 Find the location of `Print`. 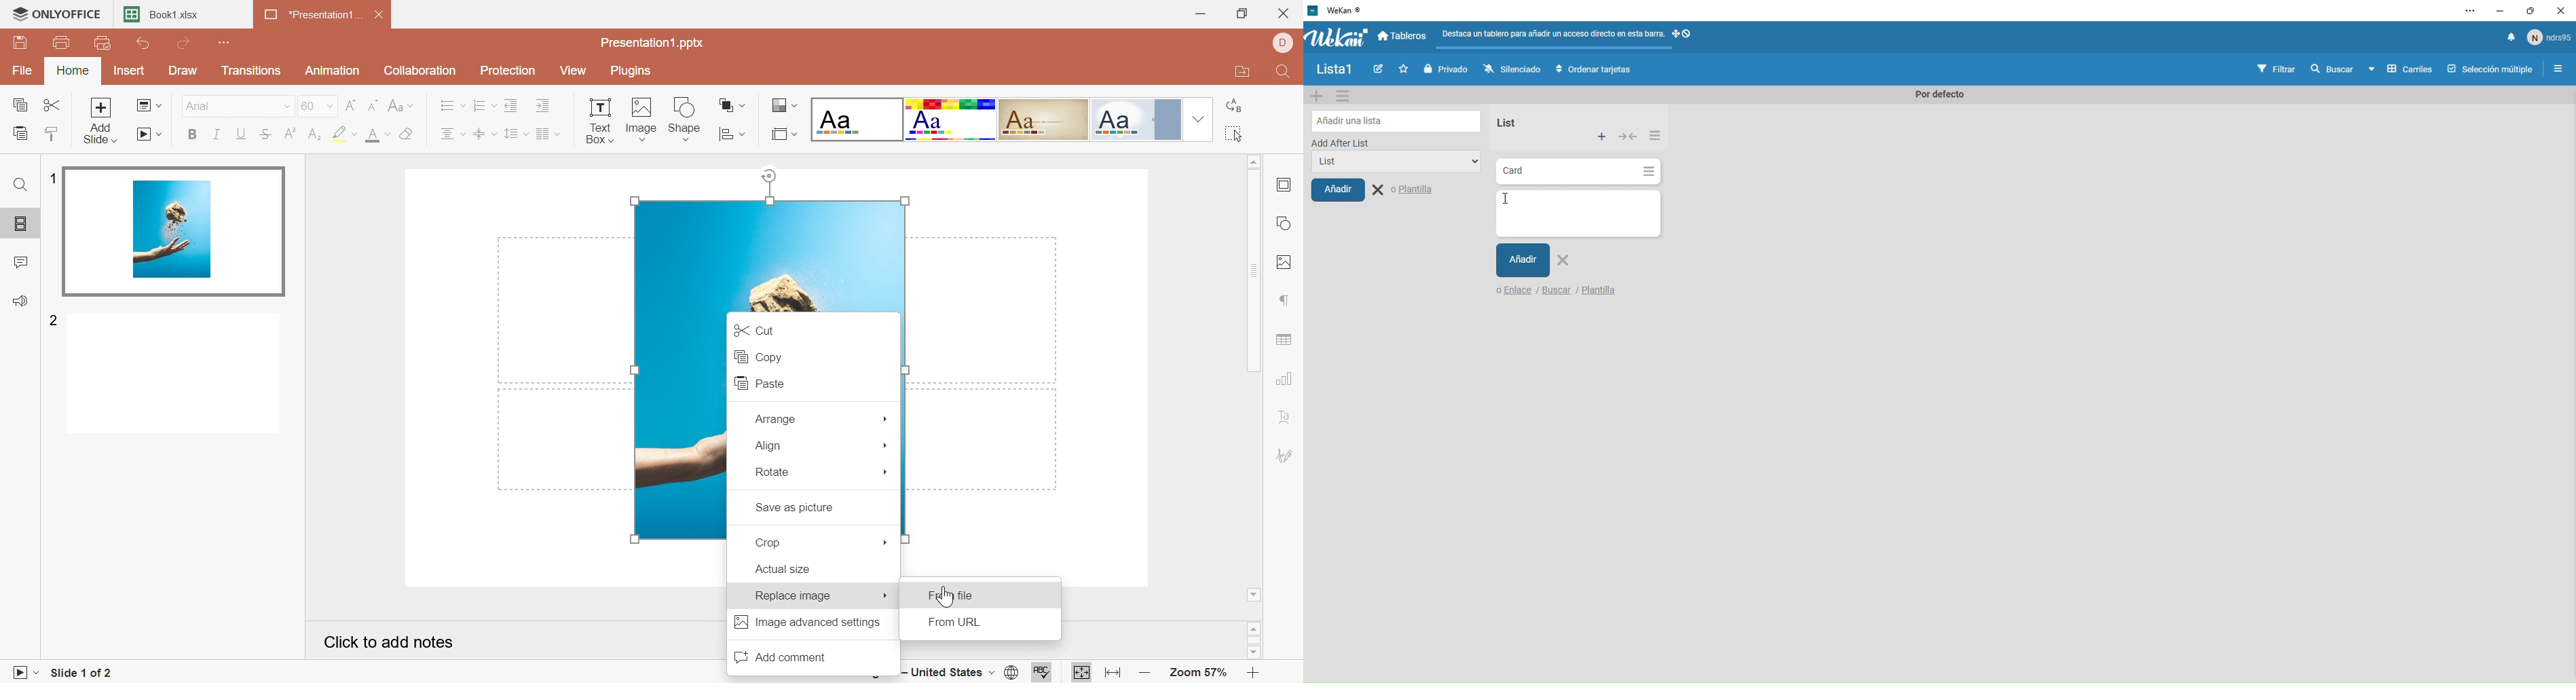

Print is located at coordinates (62, 42).